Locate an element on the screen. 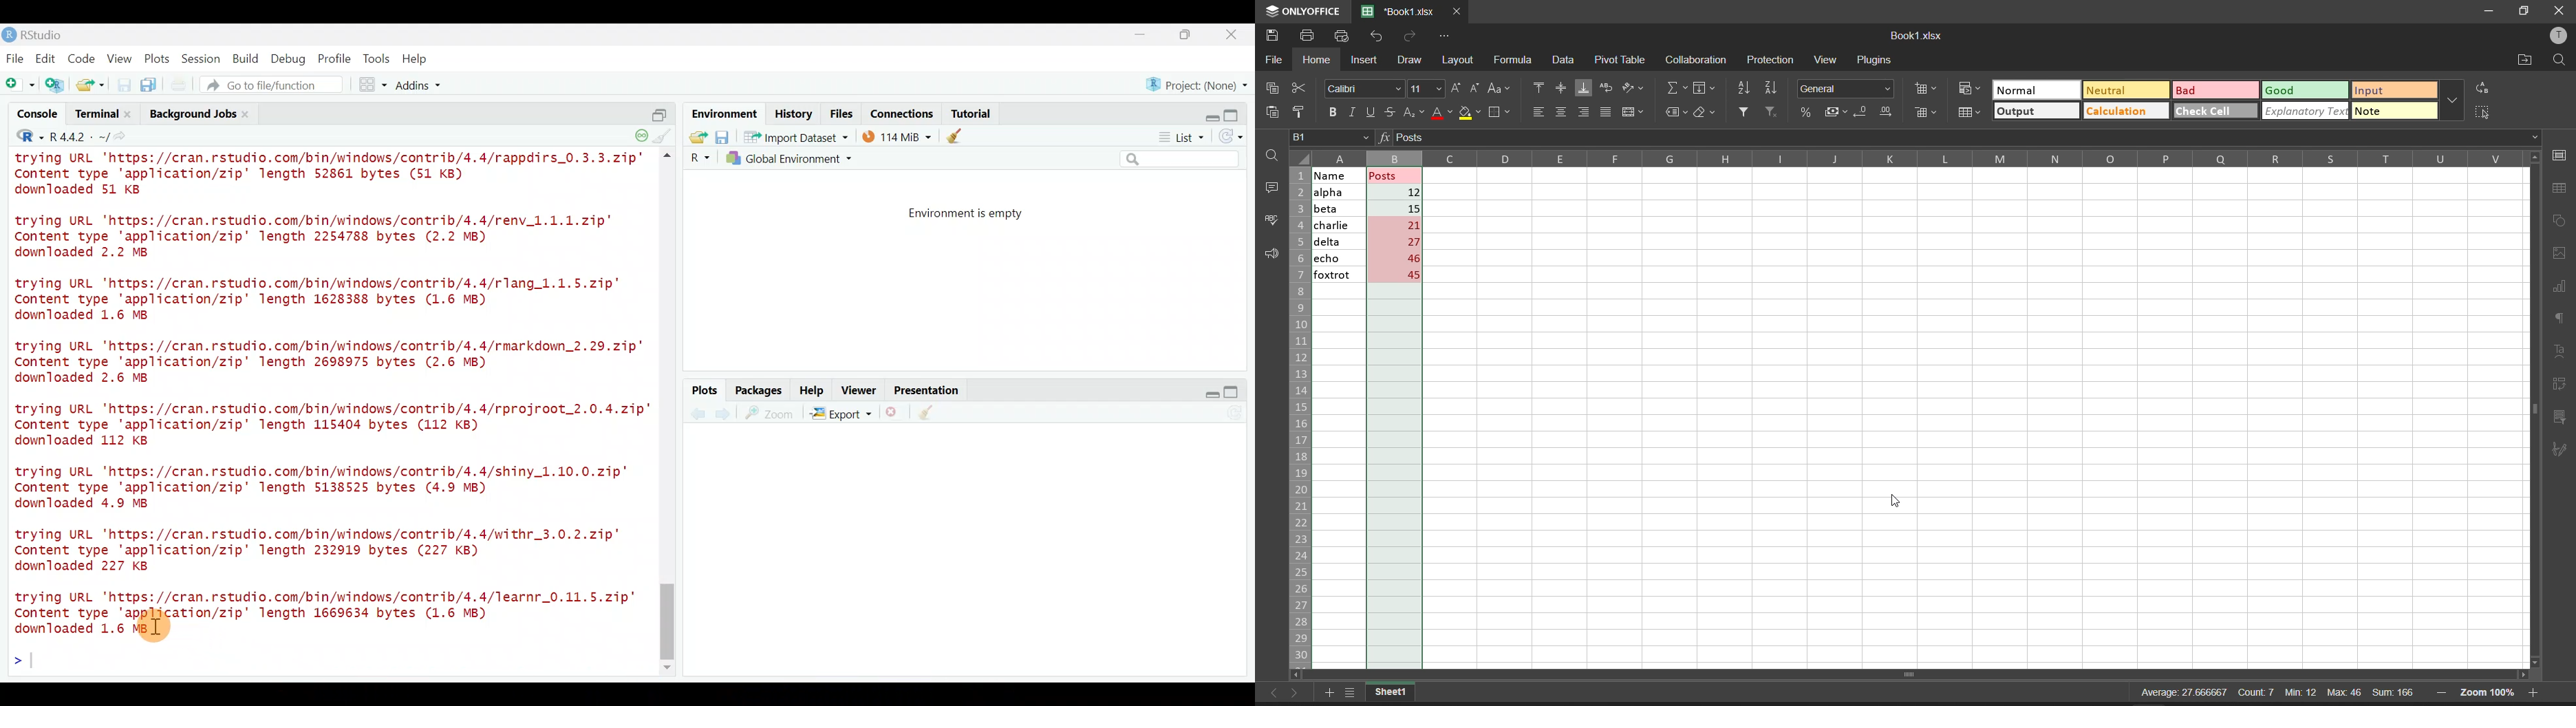  RStudio is located at coordinates (39, 35).